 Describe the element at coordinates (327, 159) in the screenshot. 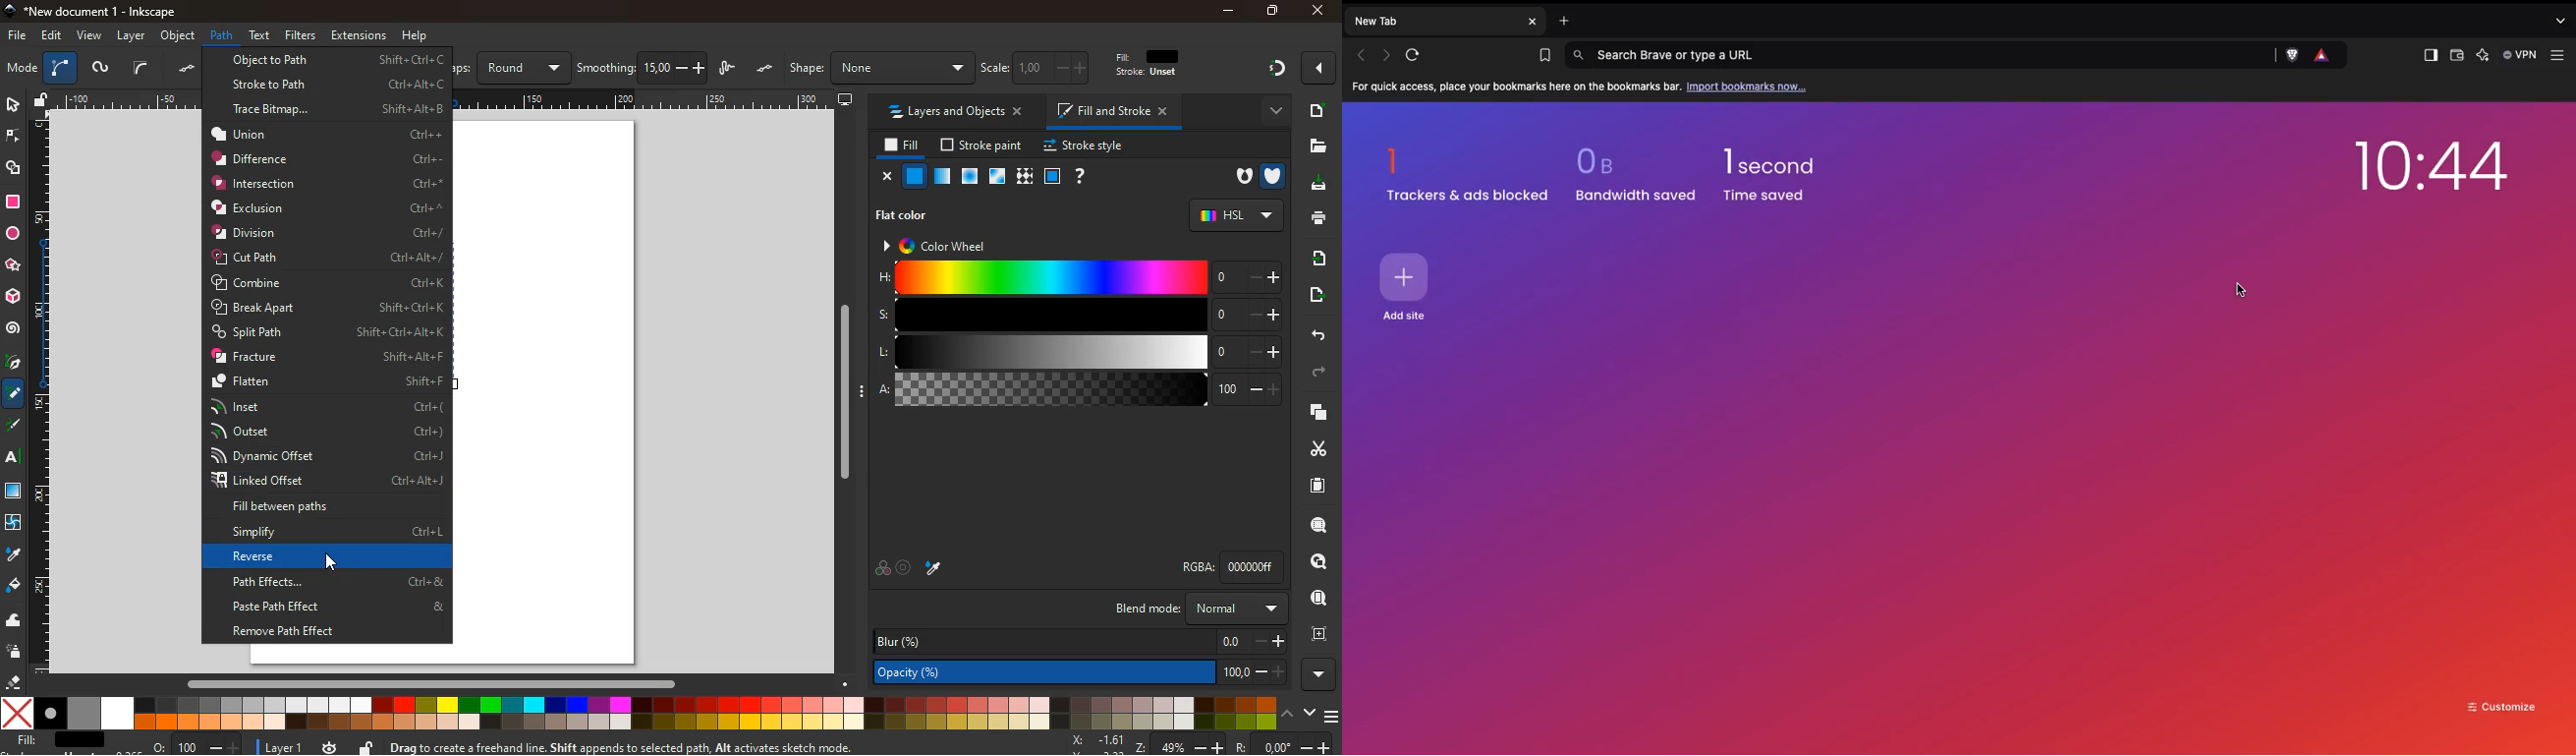

I see `difference` at that location.